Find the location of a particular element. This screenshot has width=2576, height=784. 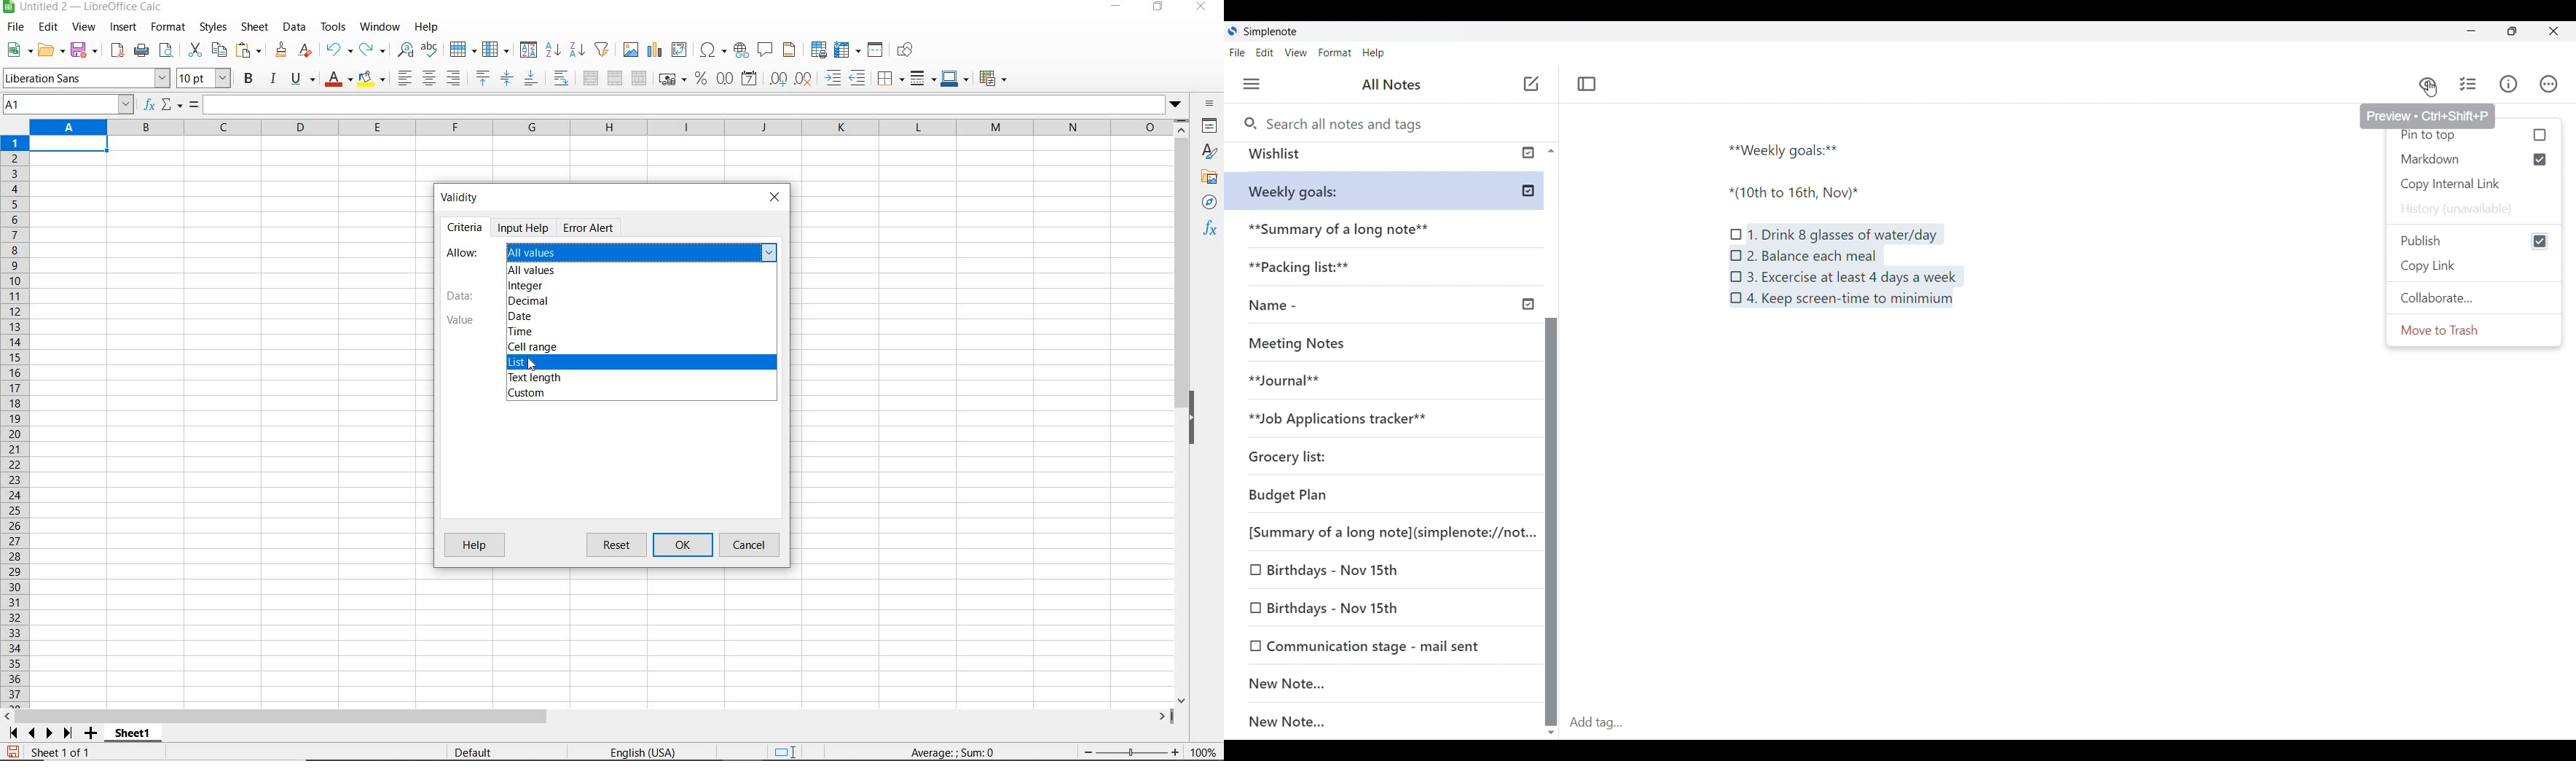

scrollbar is located at coordinates (588, 717).